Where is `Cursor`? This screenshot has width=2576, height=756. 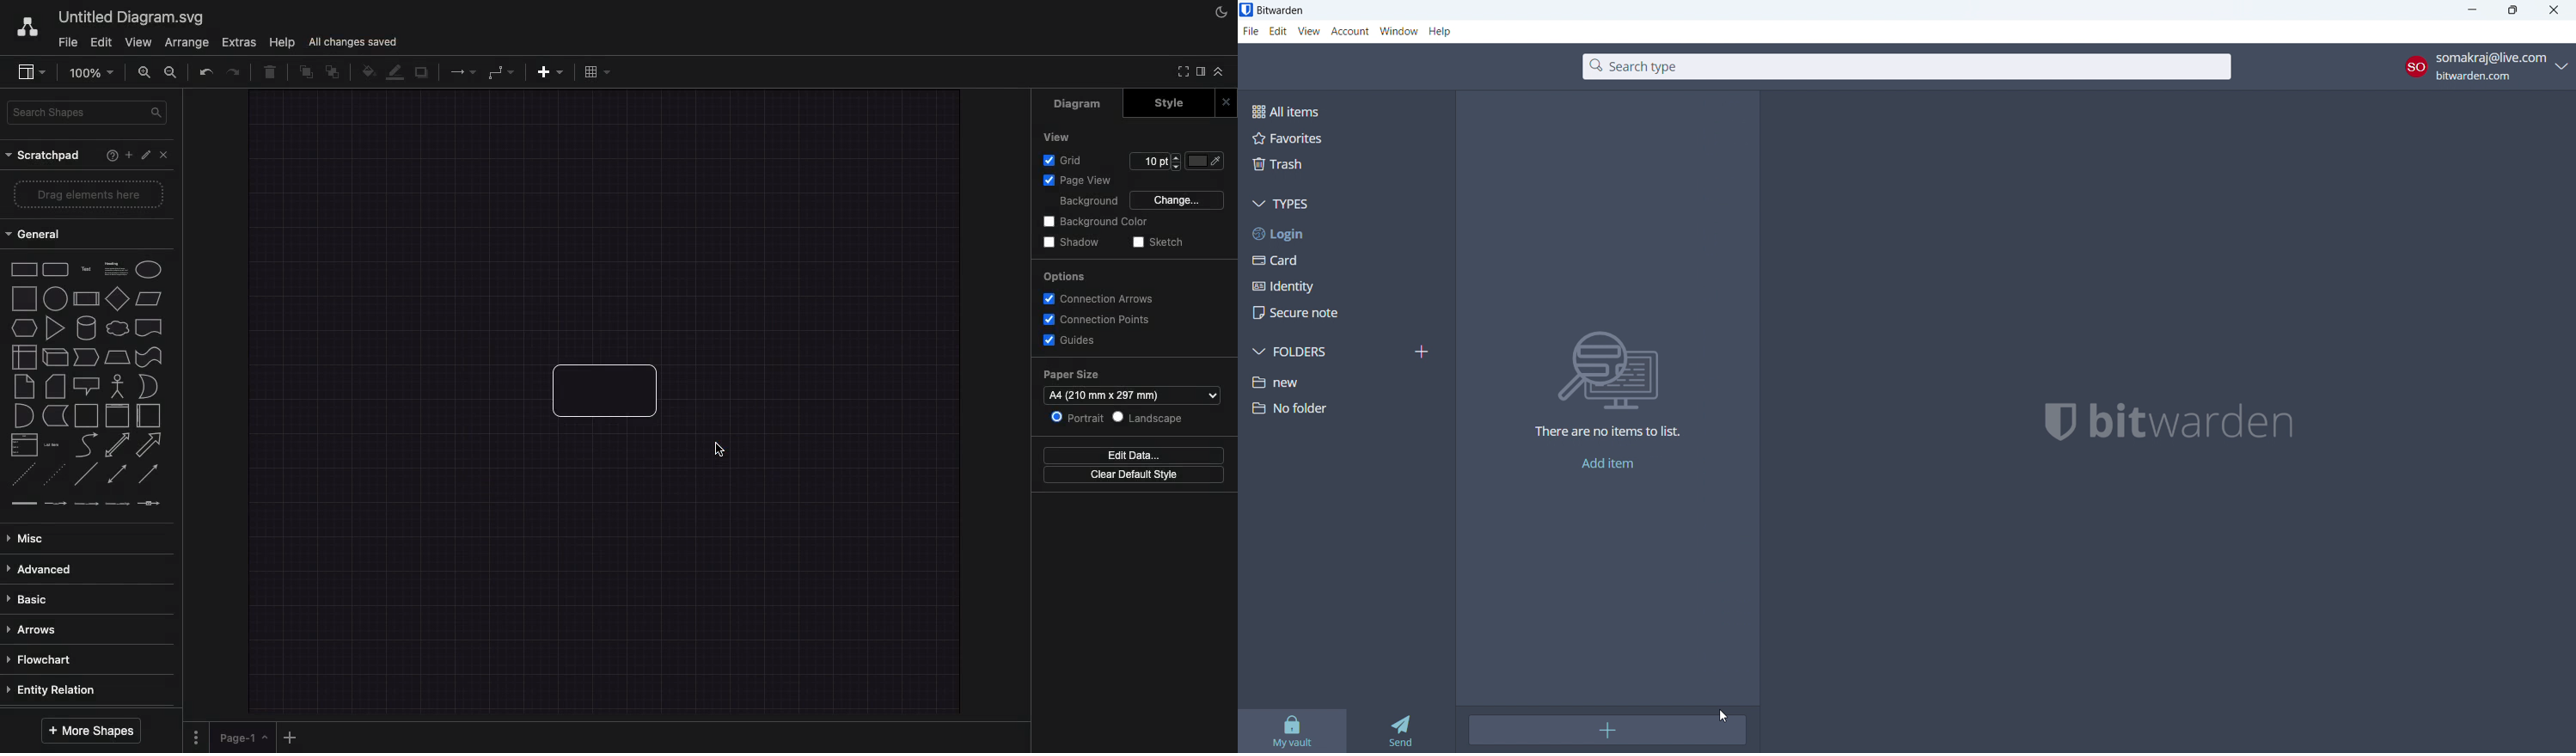
Cursor is located at coordinates (725, 450).